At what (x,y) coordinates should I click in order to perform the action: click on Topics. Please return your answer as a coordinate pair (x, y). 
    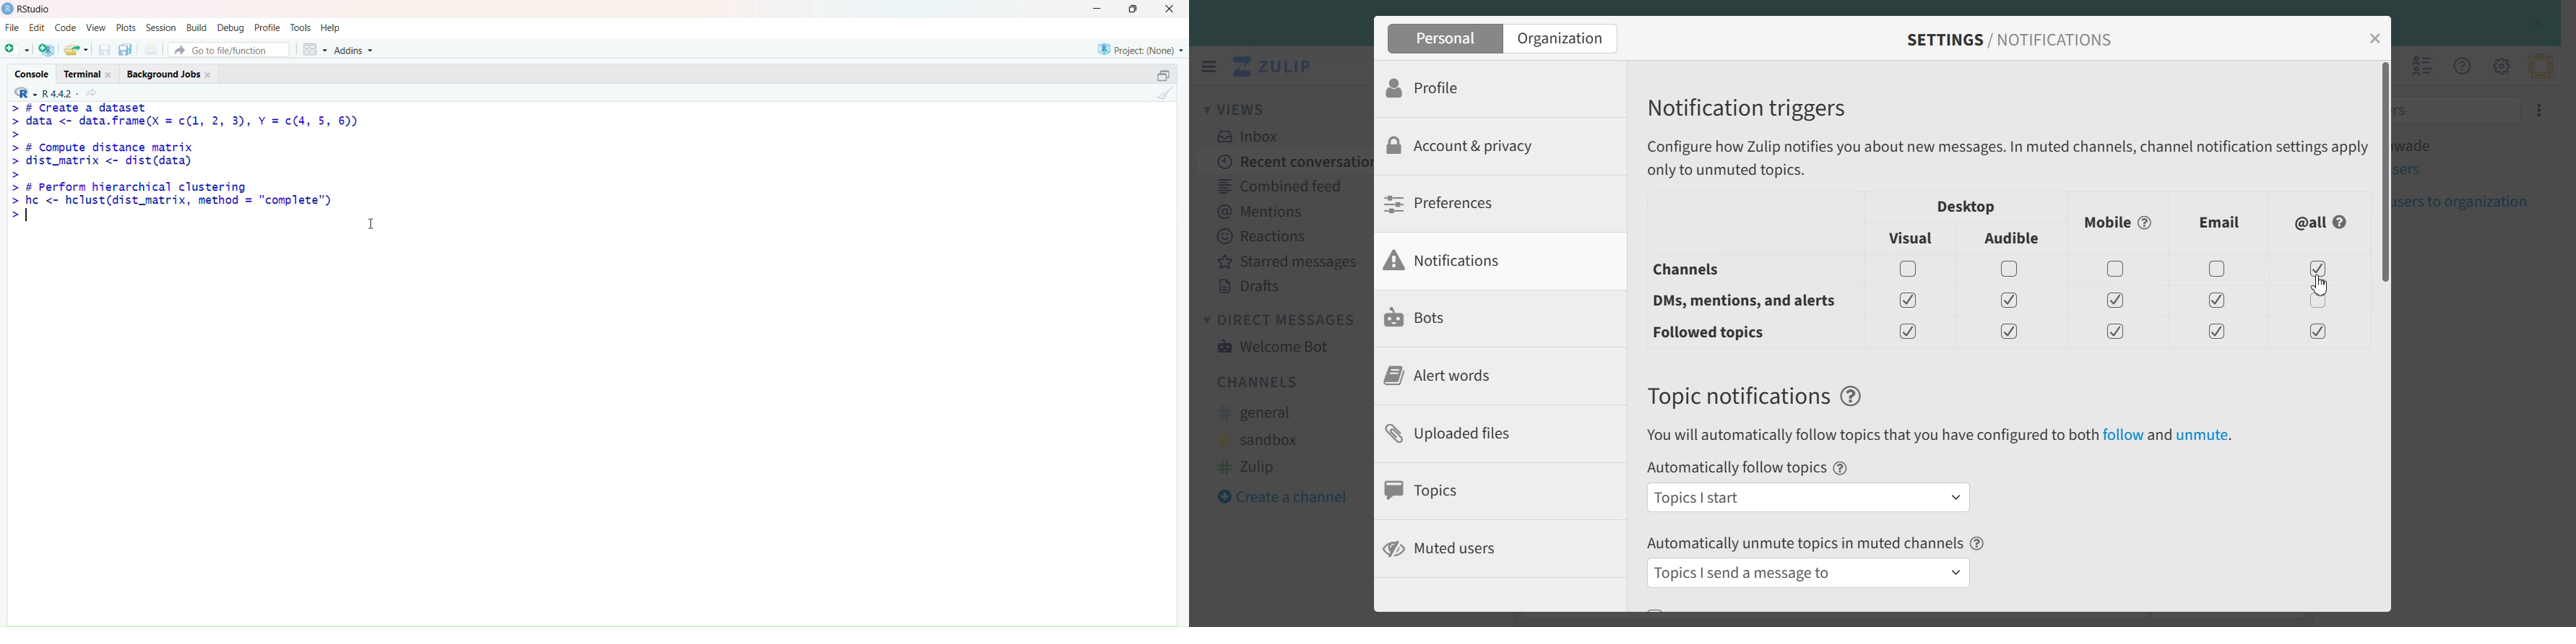
    Looking at the image, I should click on (1481, 490).